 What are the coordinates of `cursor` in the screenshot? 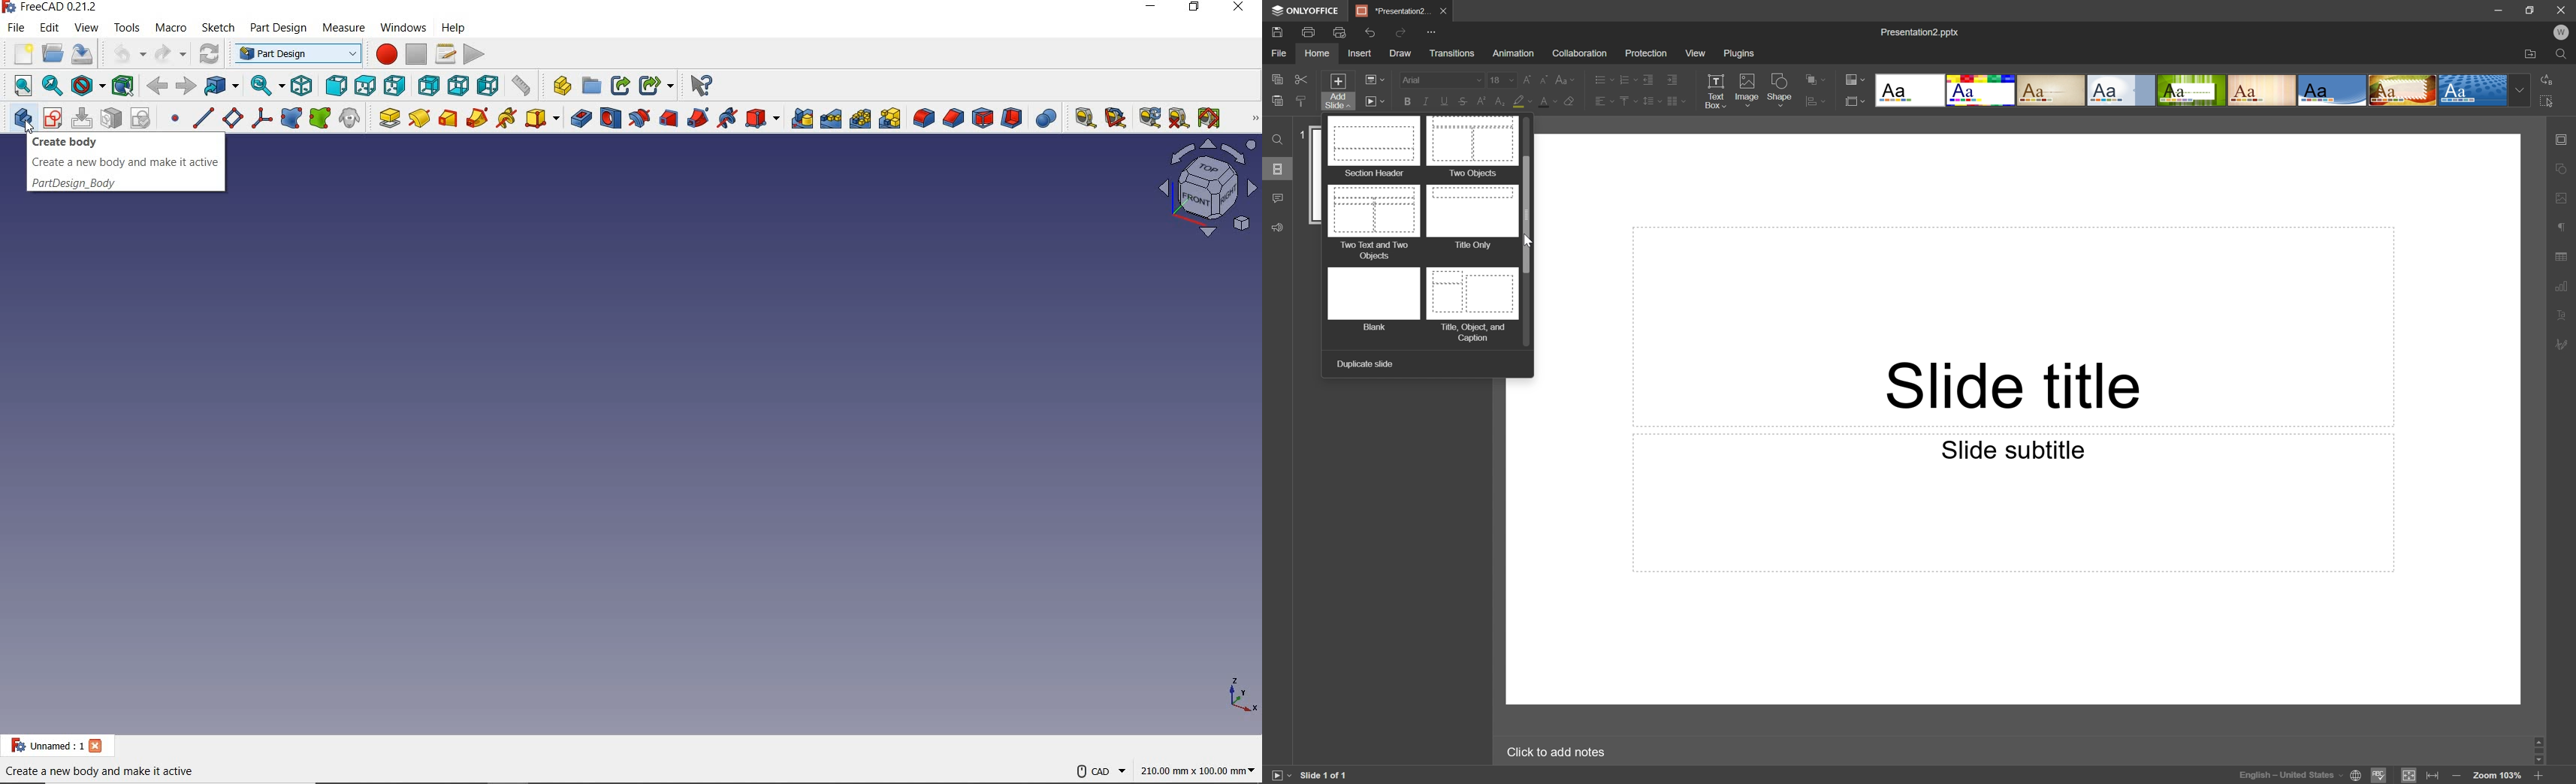 It's located at (1528, 242).